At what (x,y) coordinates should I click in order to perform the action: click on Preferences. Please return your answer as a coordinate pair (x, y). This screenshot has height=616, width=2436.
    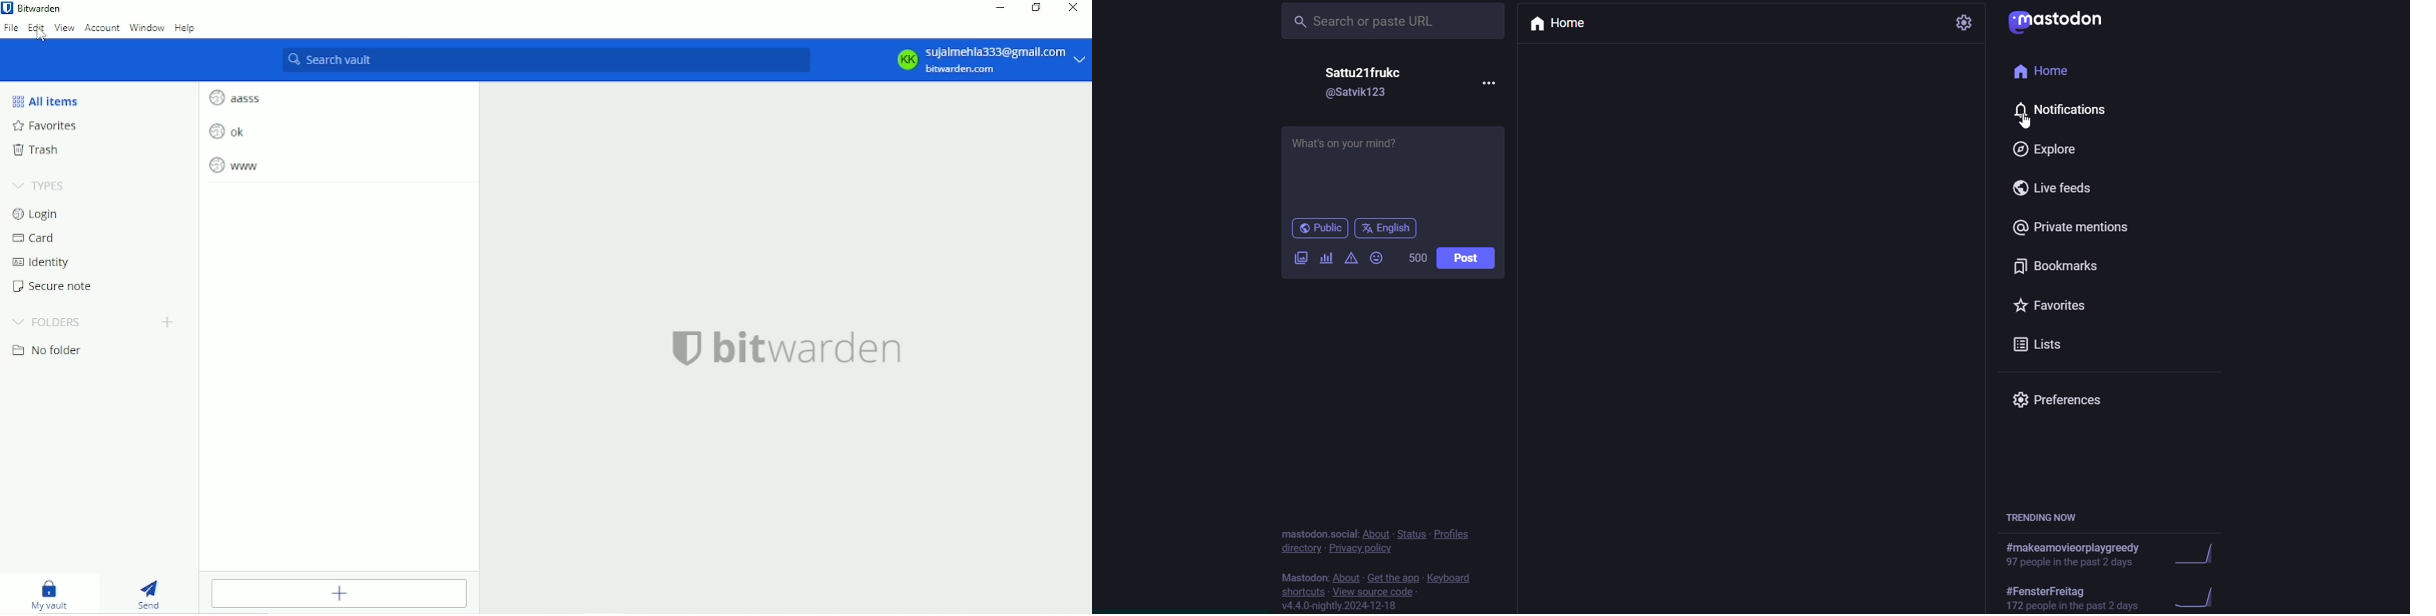
    Looking at the image, I should click on (2062, 401).